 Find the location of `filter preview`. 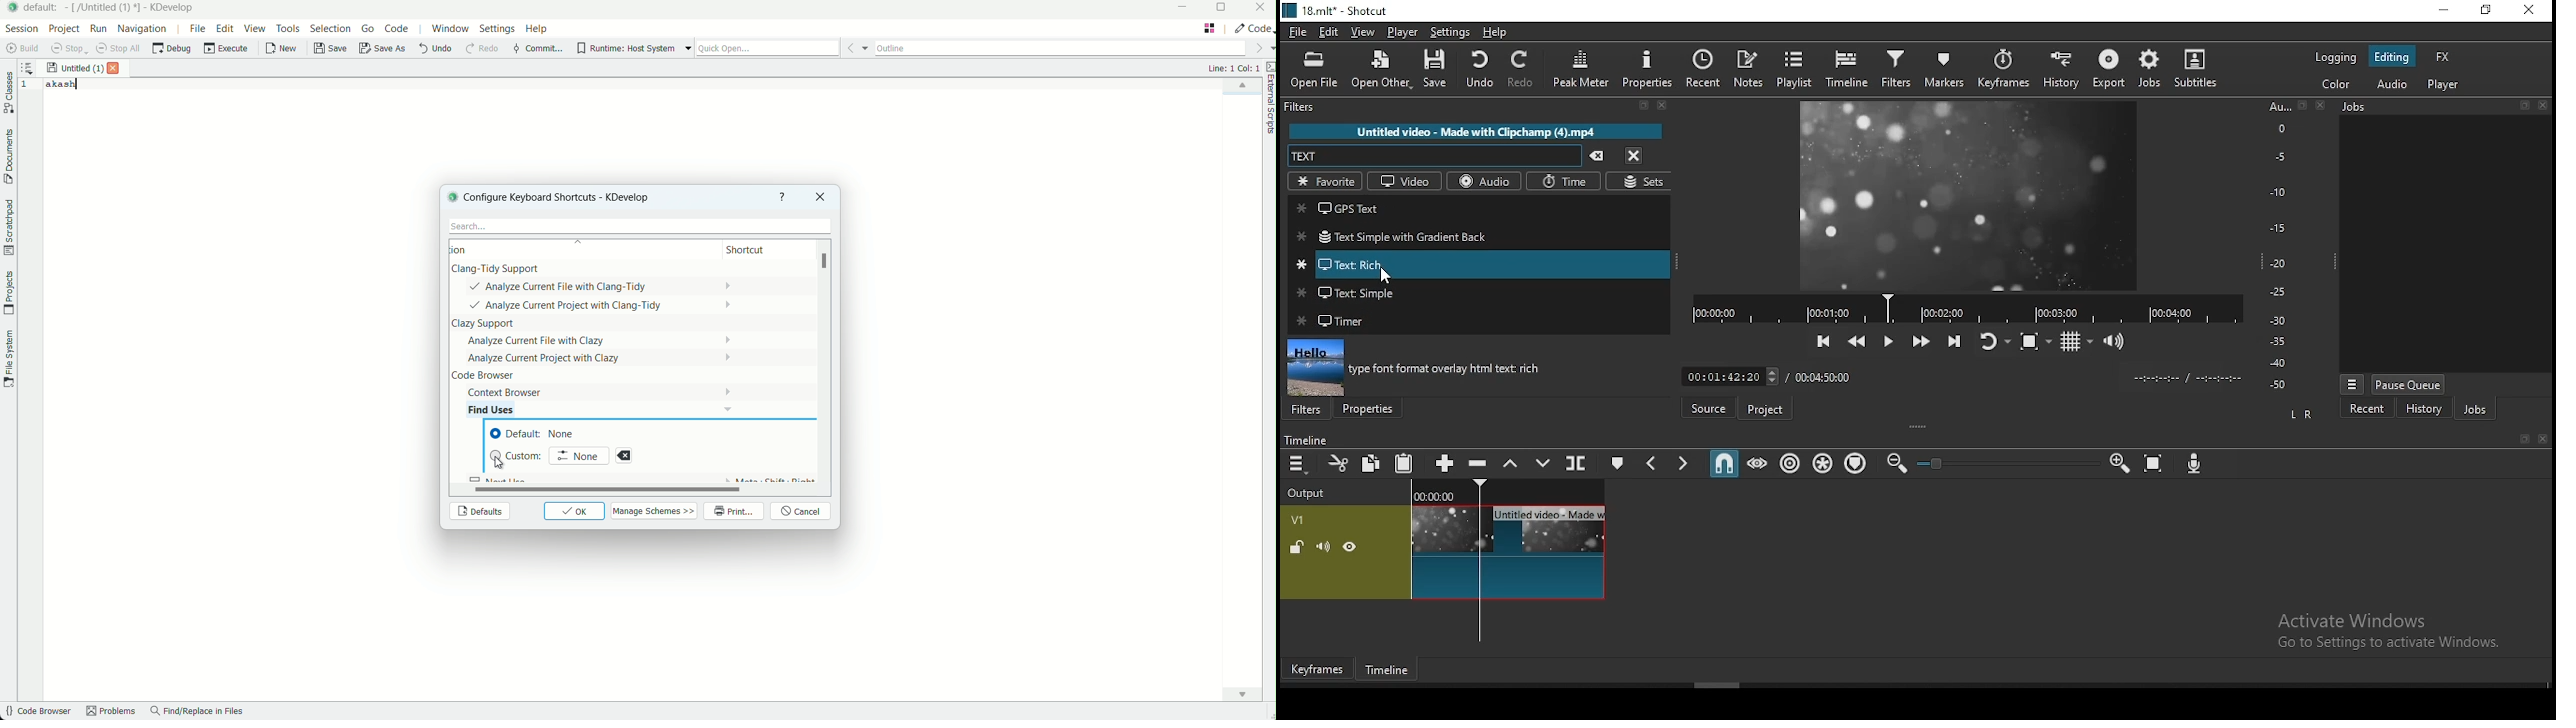

filter preview is located at coordinates (1479, 367).